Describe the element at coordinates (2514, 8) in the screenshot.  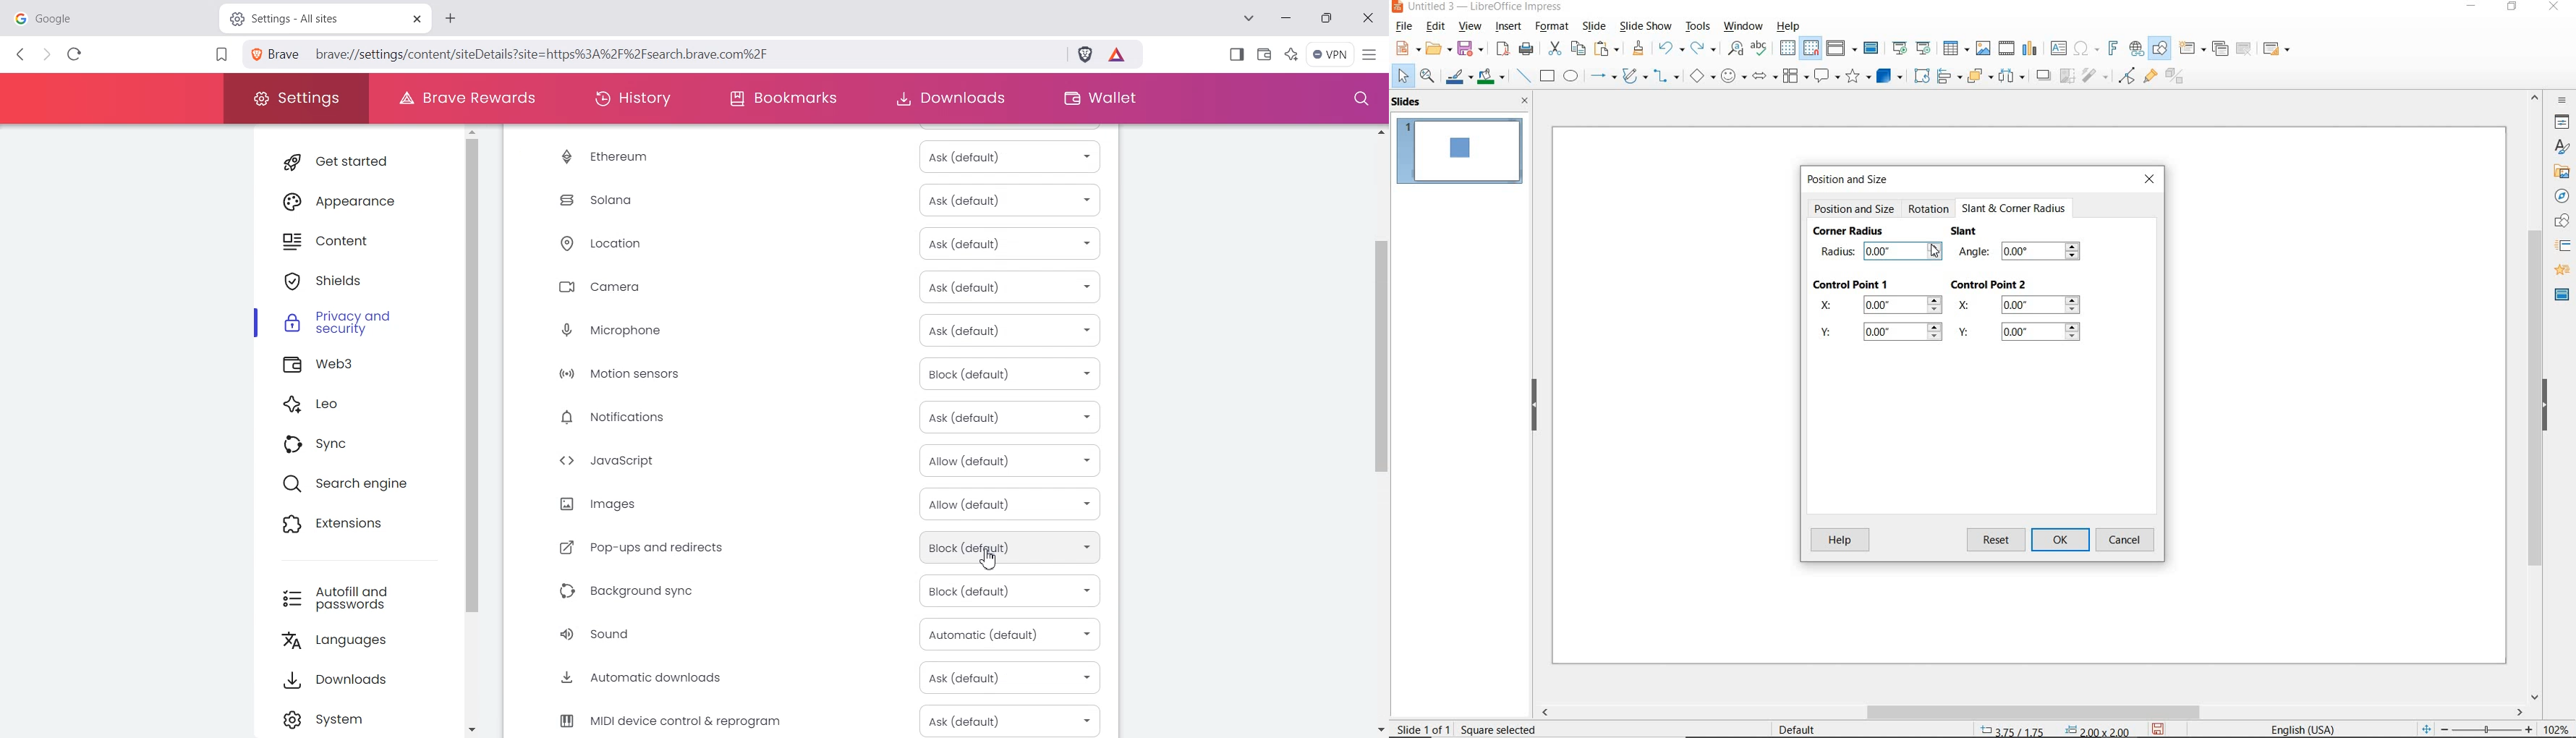
I see `restore down` at that location.